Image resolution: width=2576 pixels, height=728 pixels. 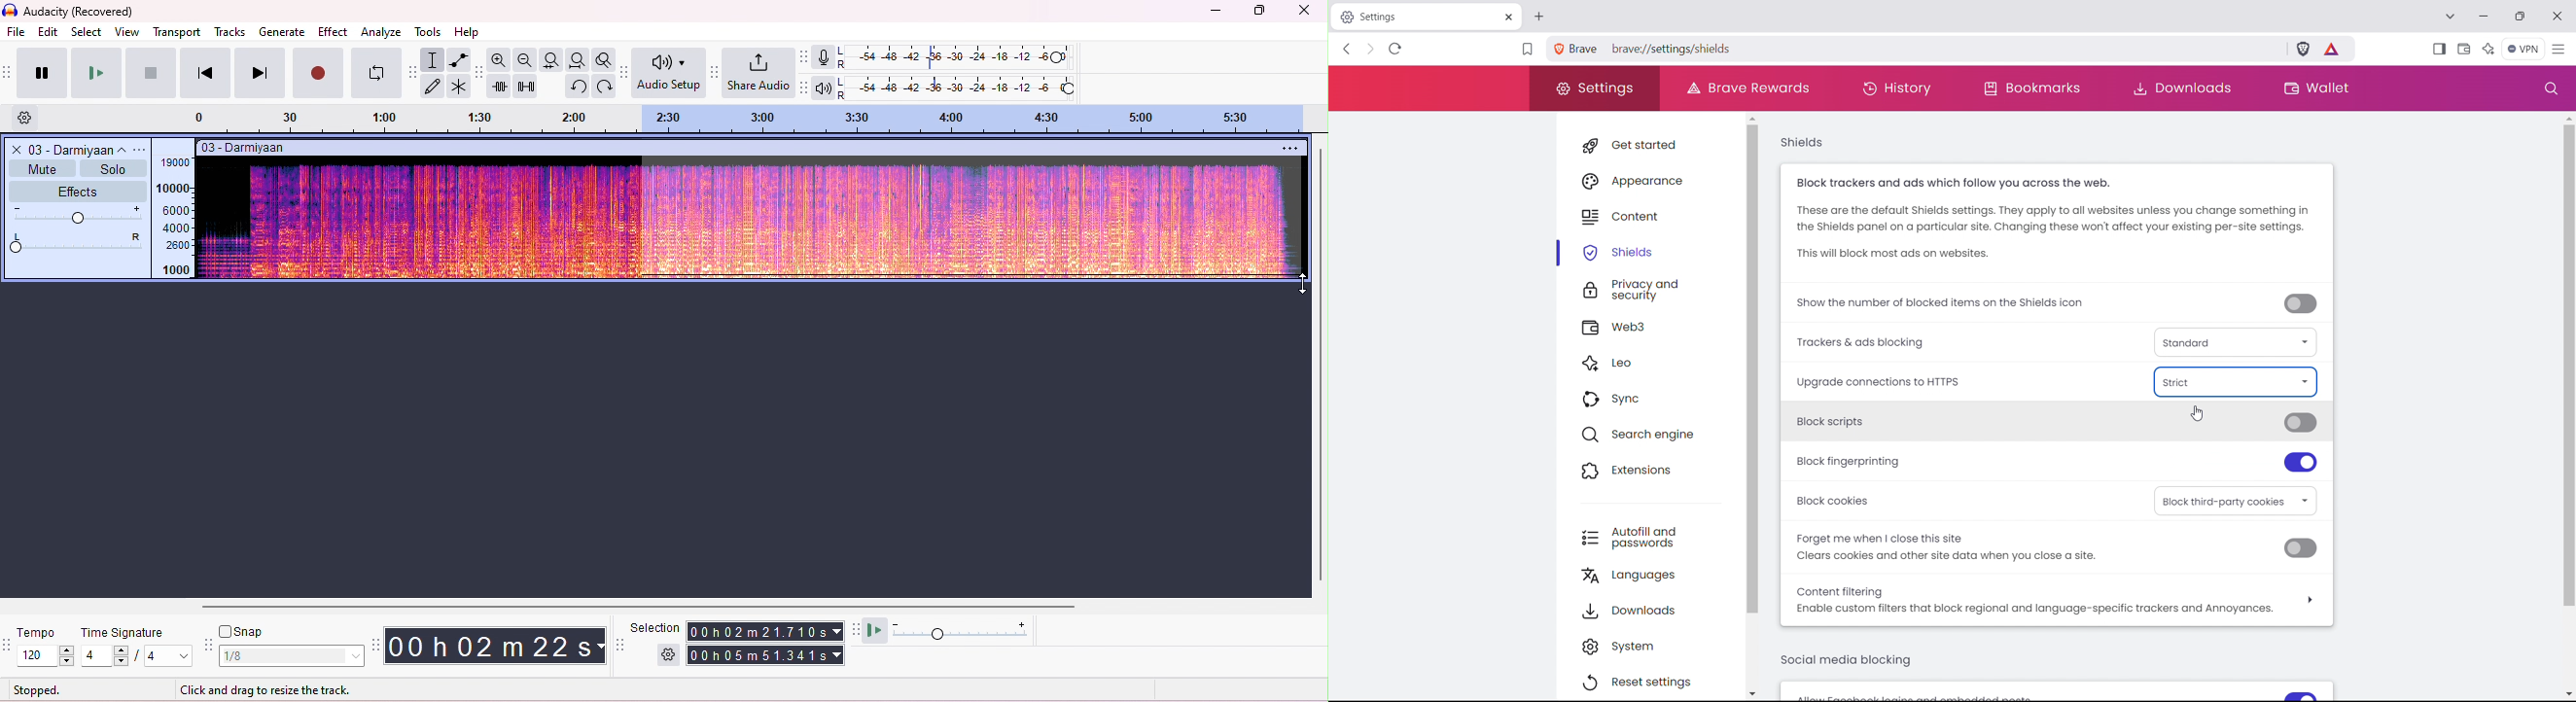 What do you see at coordinates (39, 72) in the screenshot?
I see `pause` at bounding box center [39, 72].